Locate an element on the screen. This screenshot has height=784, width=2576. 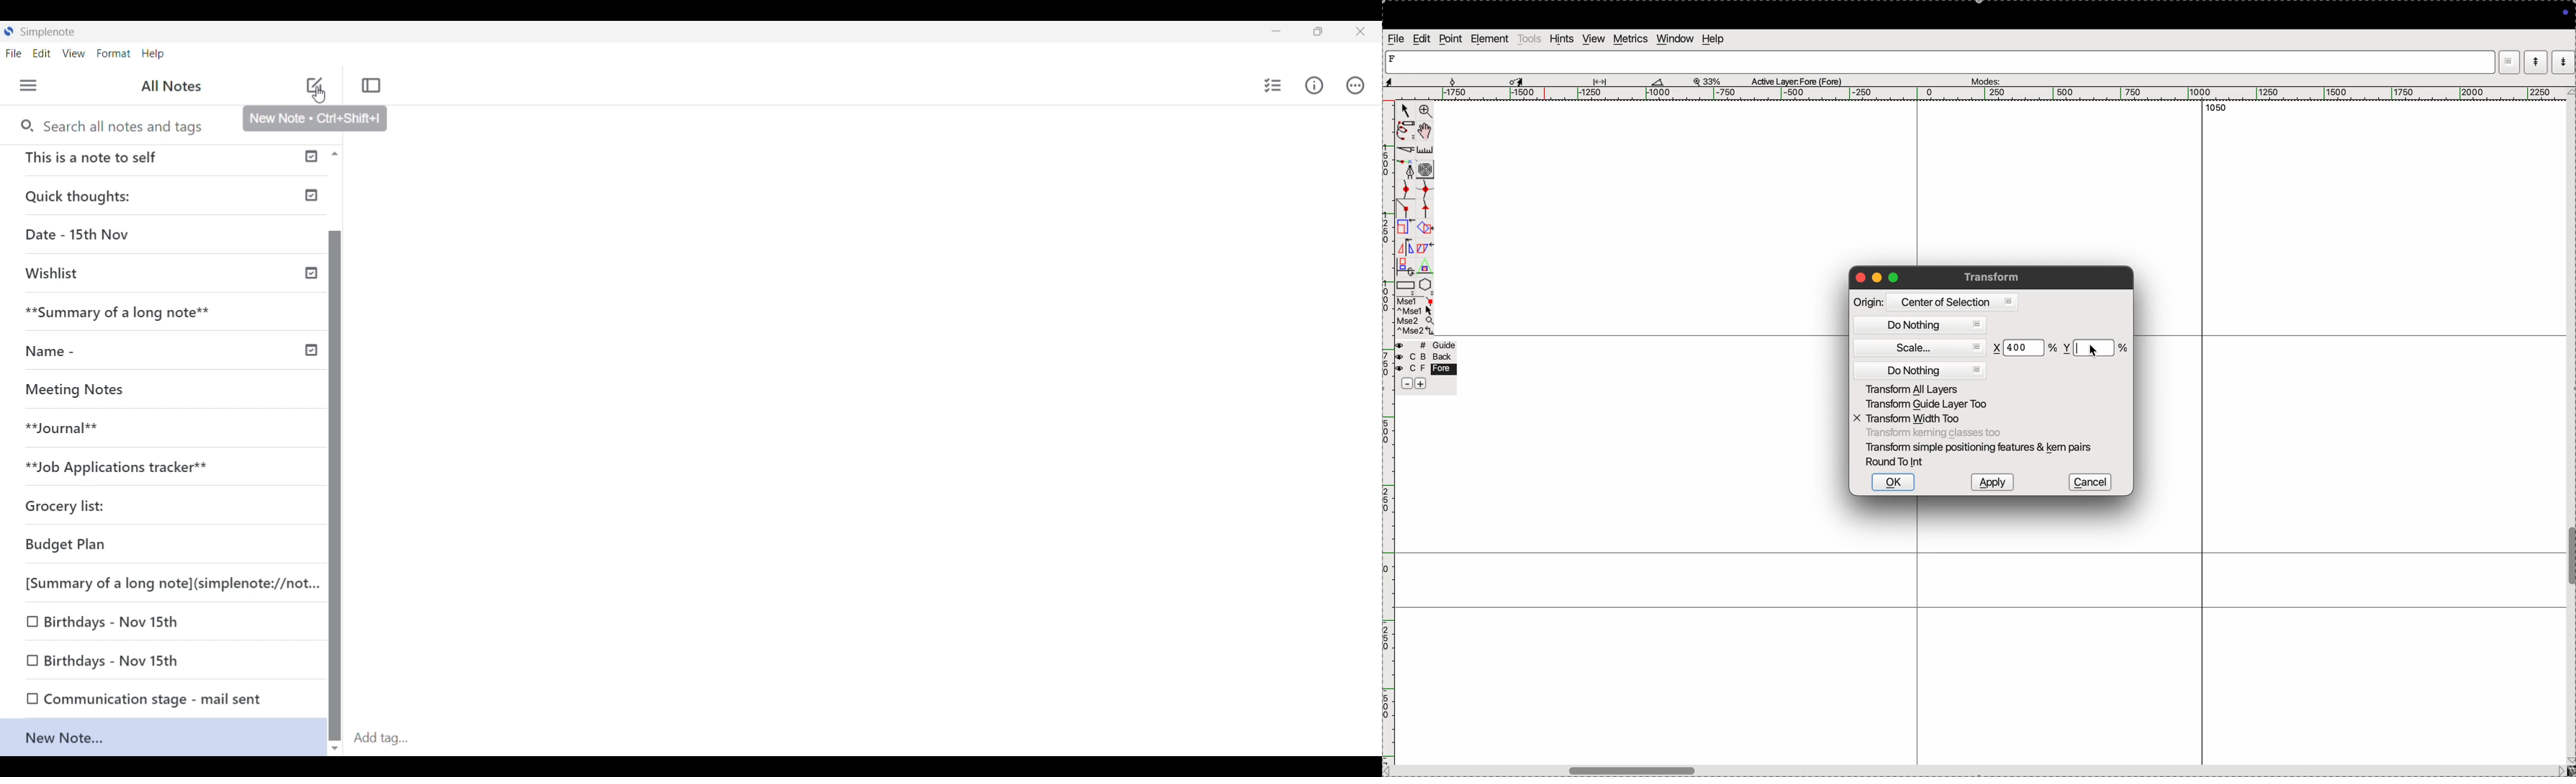
This is a note to self is located at coordinates (136, 160).